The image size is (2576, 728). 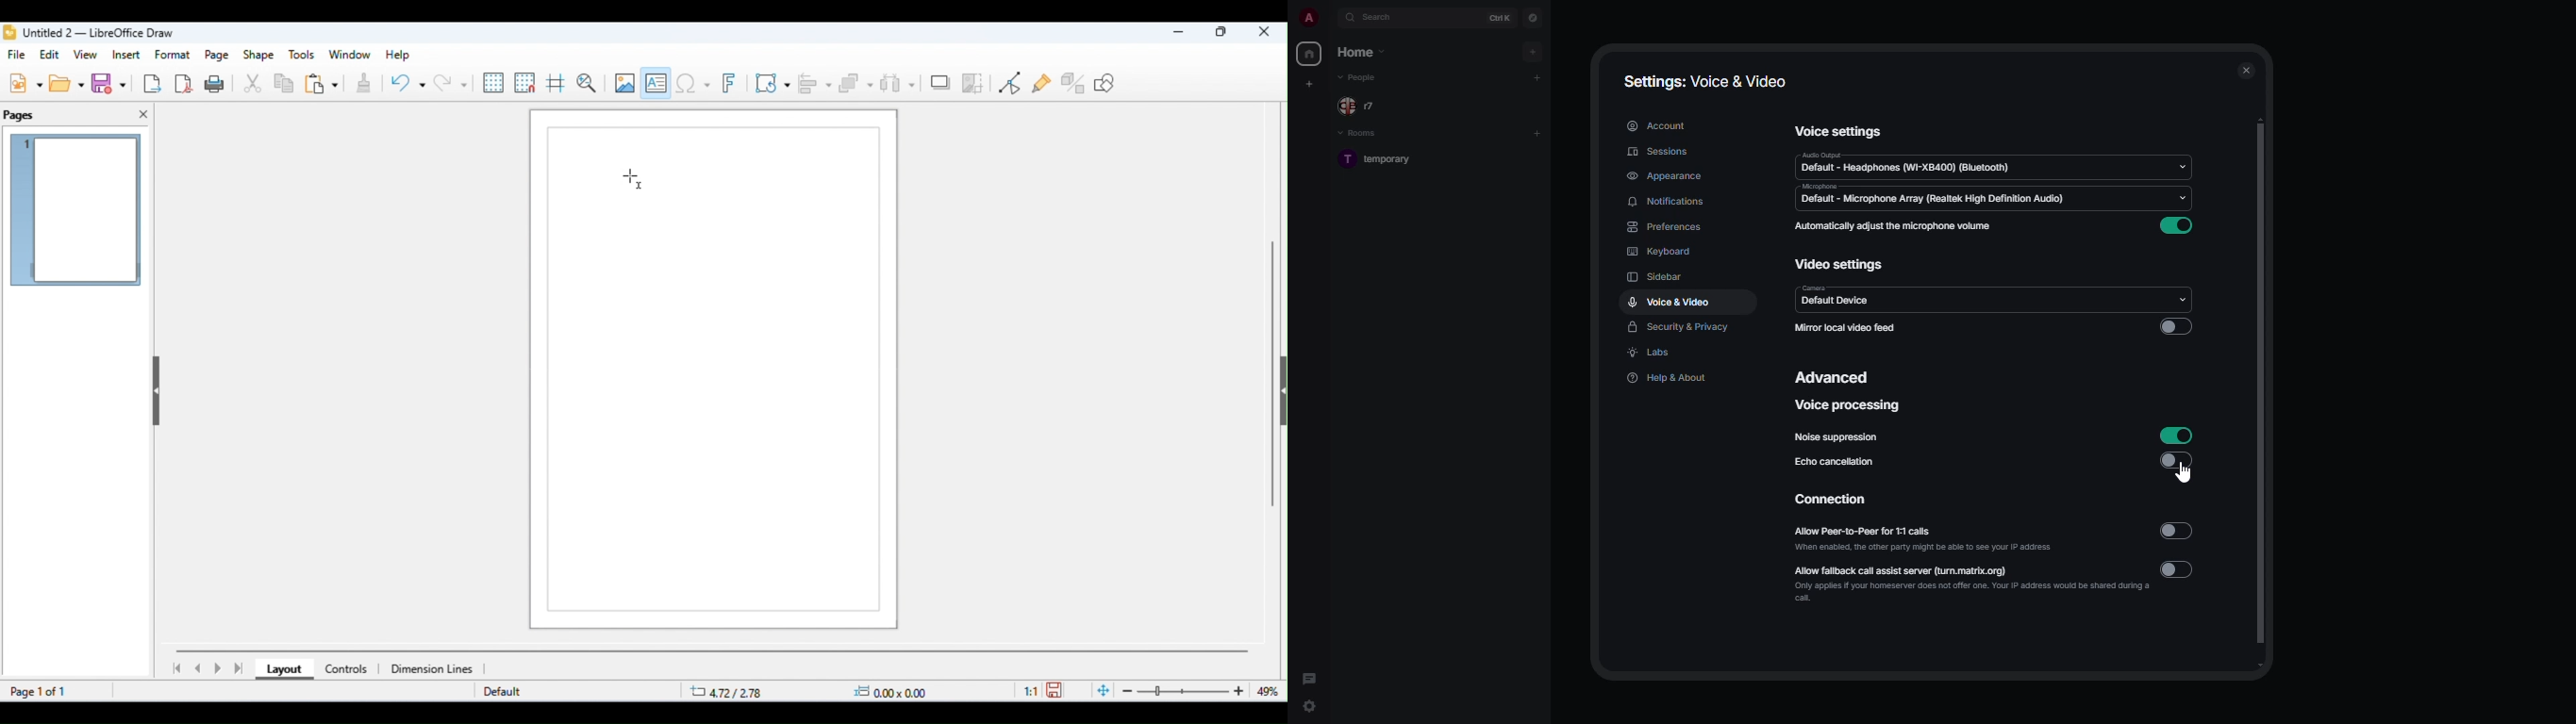 I want to click on horizontal scroll bar, so click(x=713, y=650).